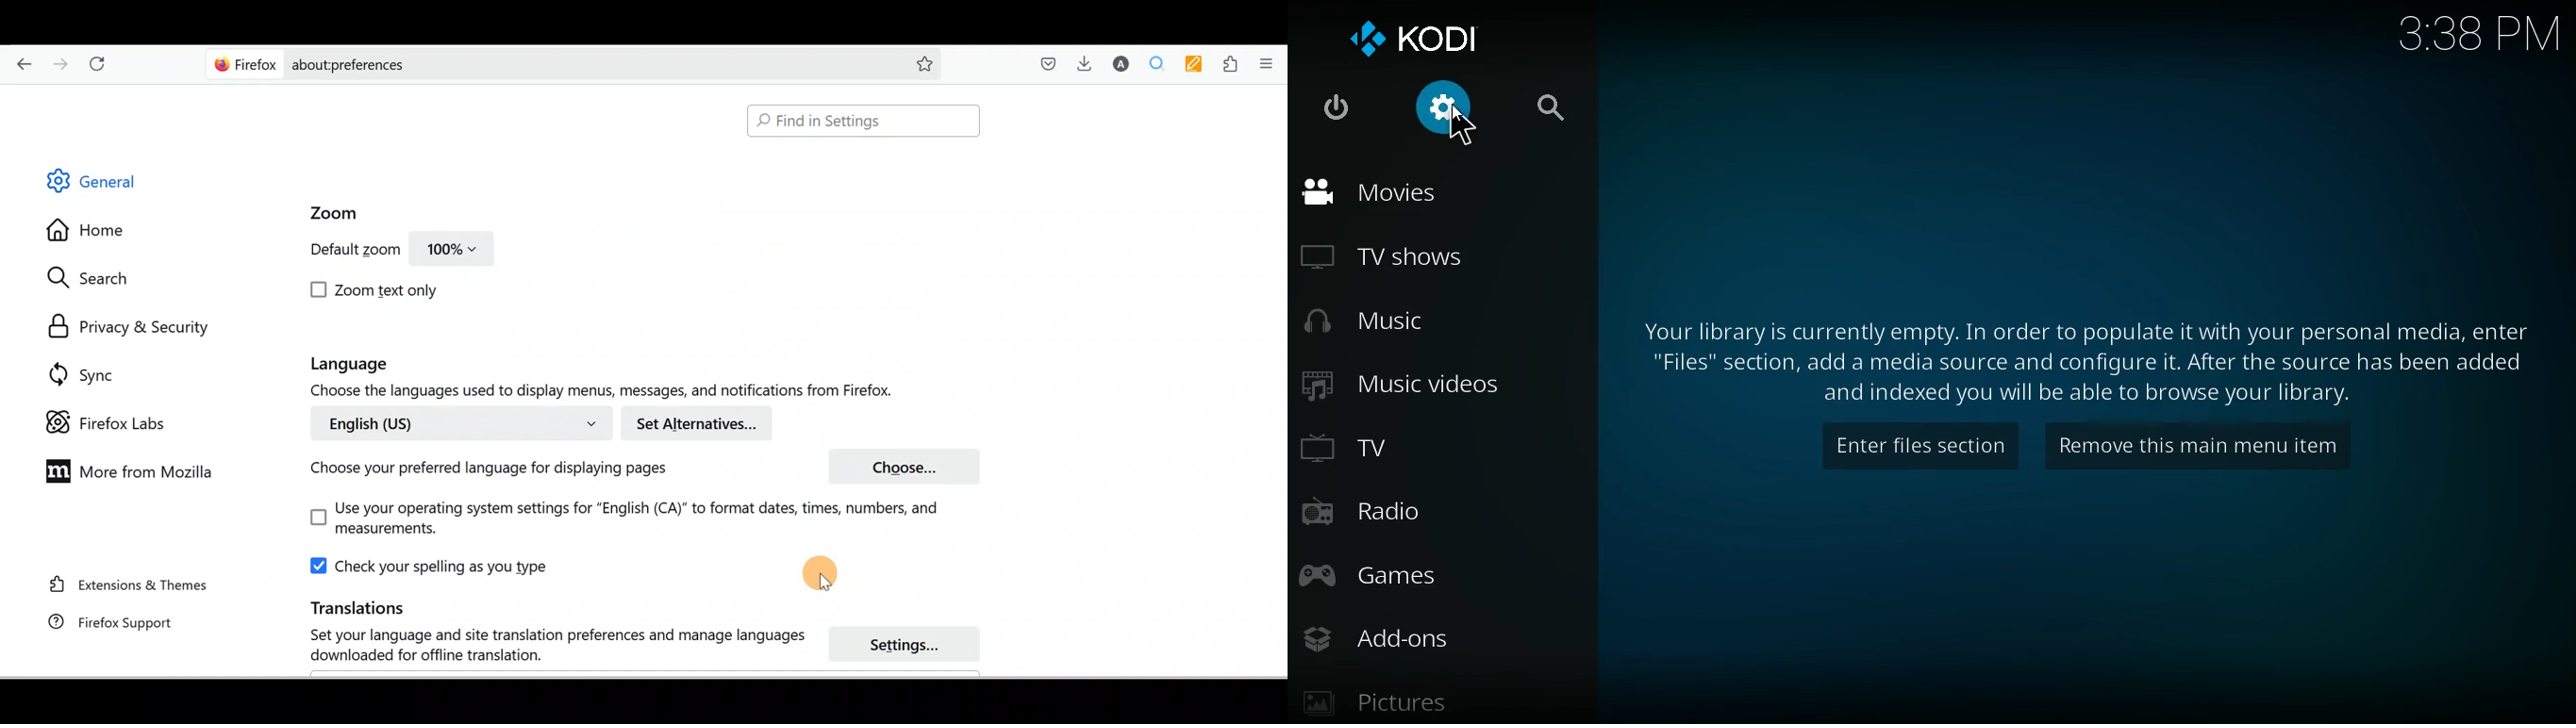 The height and width of the screenshot is (728, 2576). Describe the element at coordinates (1271, 62) in the screenshot. I see `Open application menu` at that location.